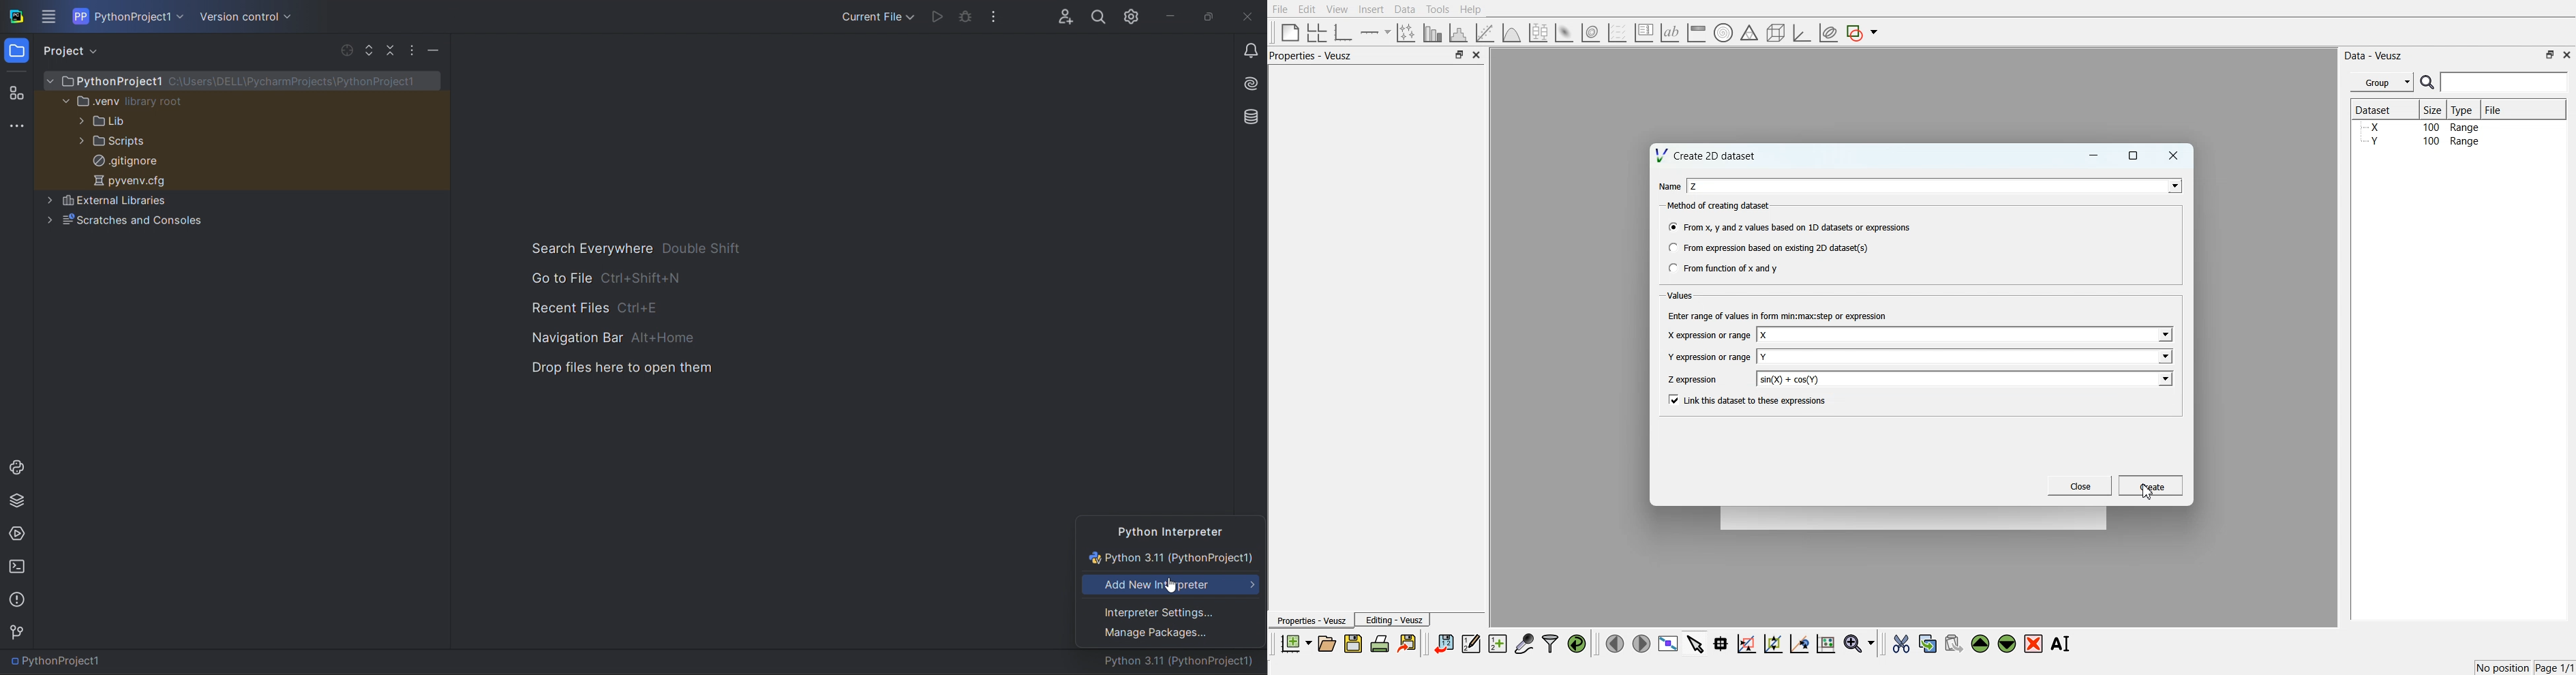 This screenshot has width=2576, height=700. What do you see at coordinates (1172, 636) in the screenshot?
I see `manage packages` at bounding box center [1172, 636].